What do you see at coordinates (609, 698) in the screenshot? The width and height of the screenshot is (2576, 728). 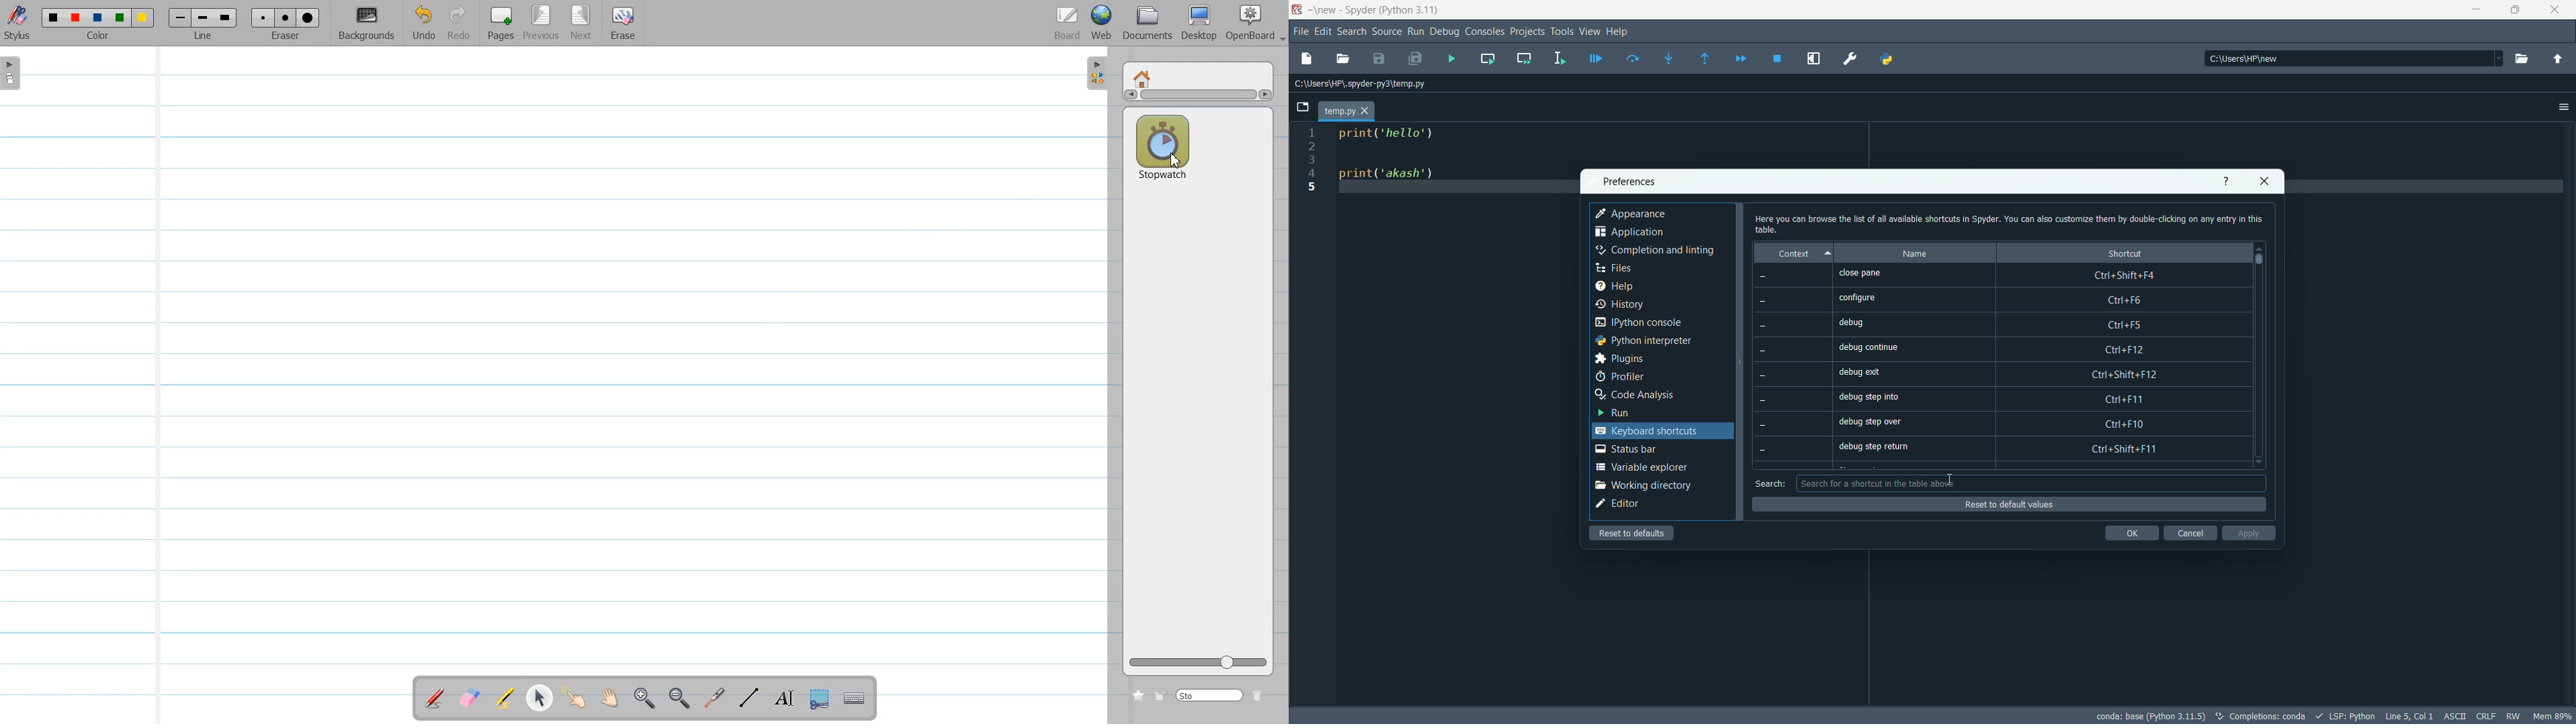 I see `Scroll Page` at bounding box center [609, 698].